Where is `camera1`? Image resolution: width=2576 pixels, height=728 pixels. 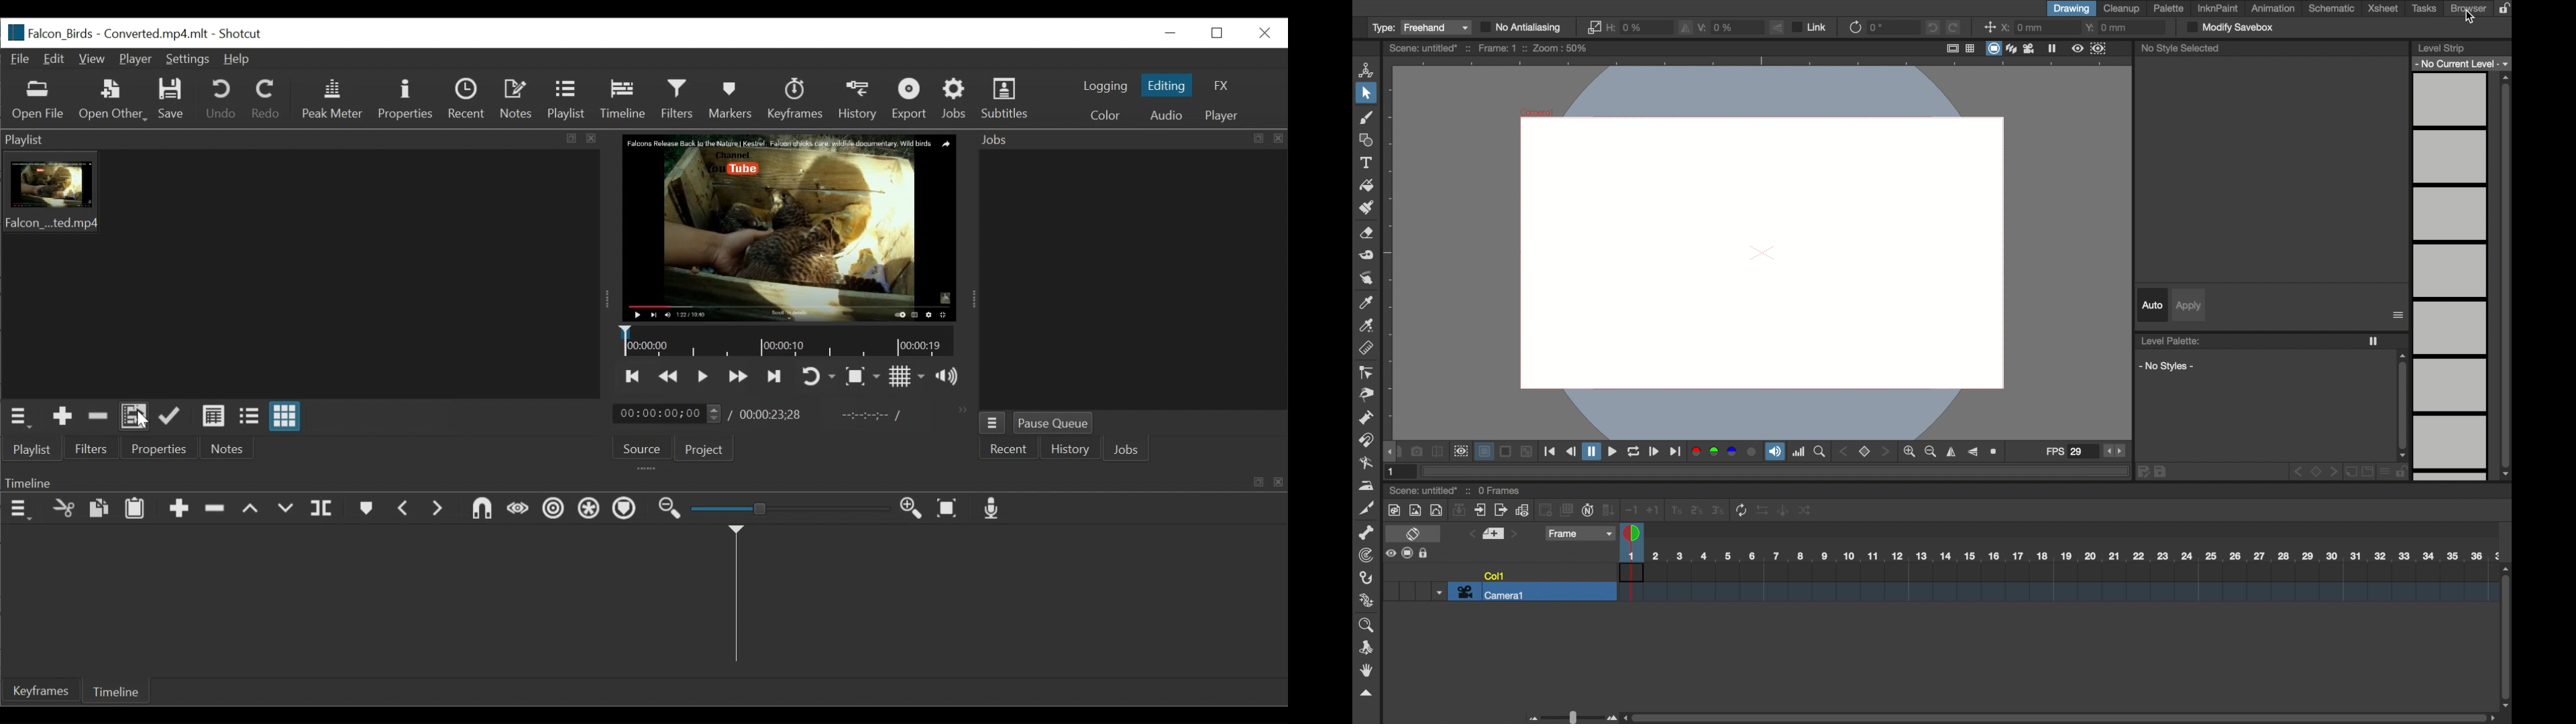 camera1 is located at coordinates (1493, 593).